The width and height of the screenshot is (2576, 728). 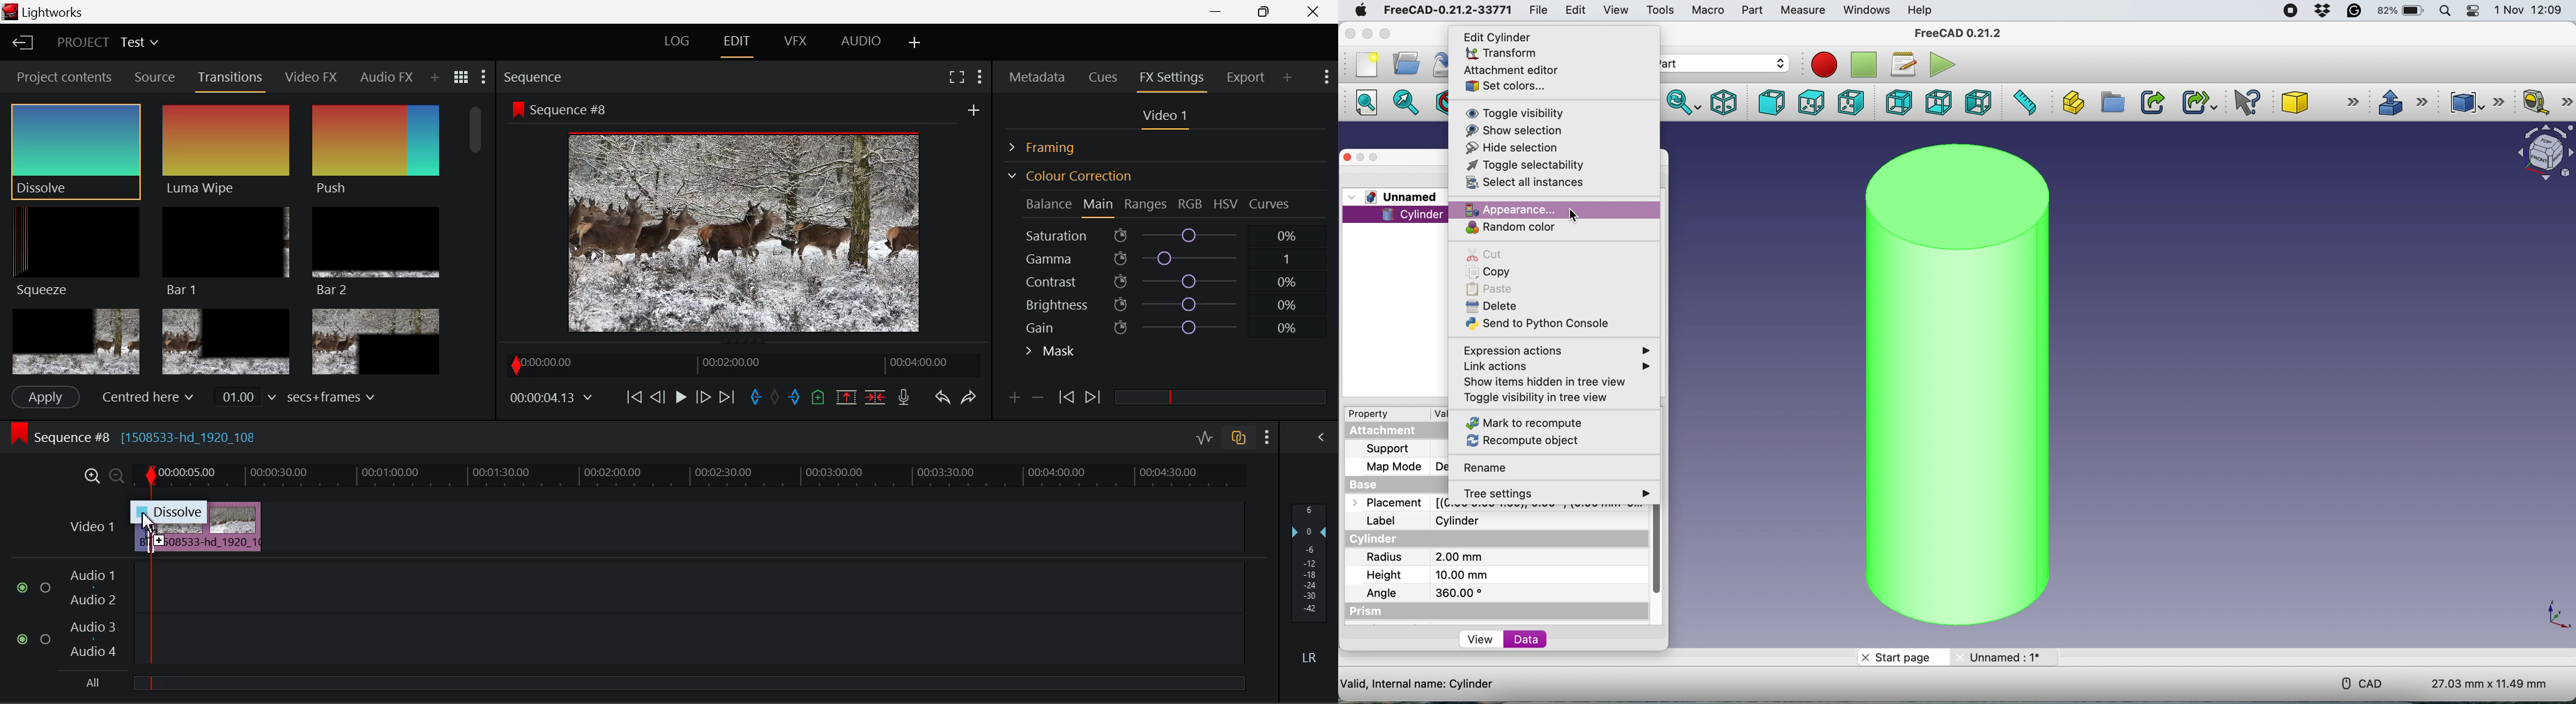 I want to click on Toggle audio editing levels, so click(x=1206, y=436).